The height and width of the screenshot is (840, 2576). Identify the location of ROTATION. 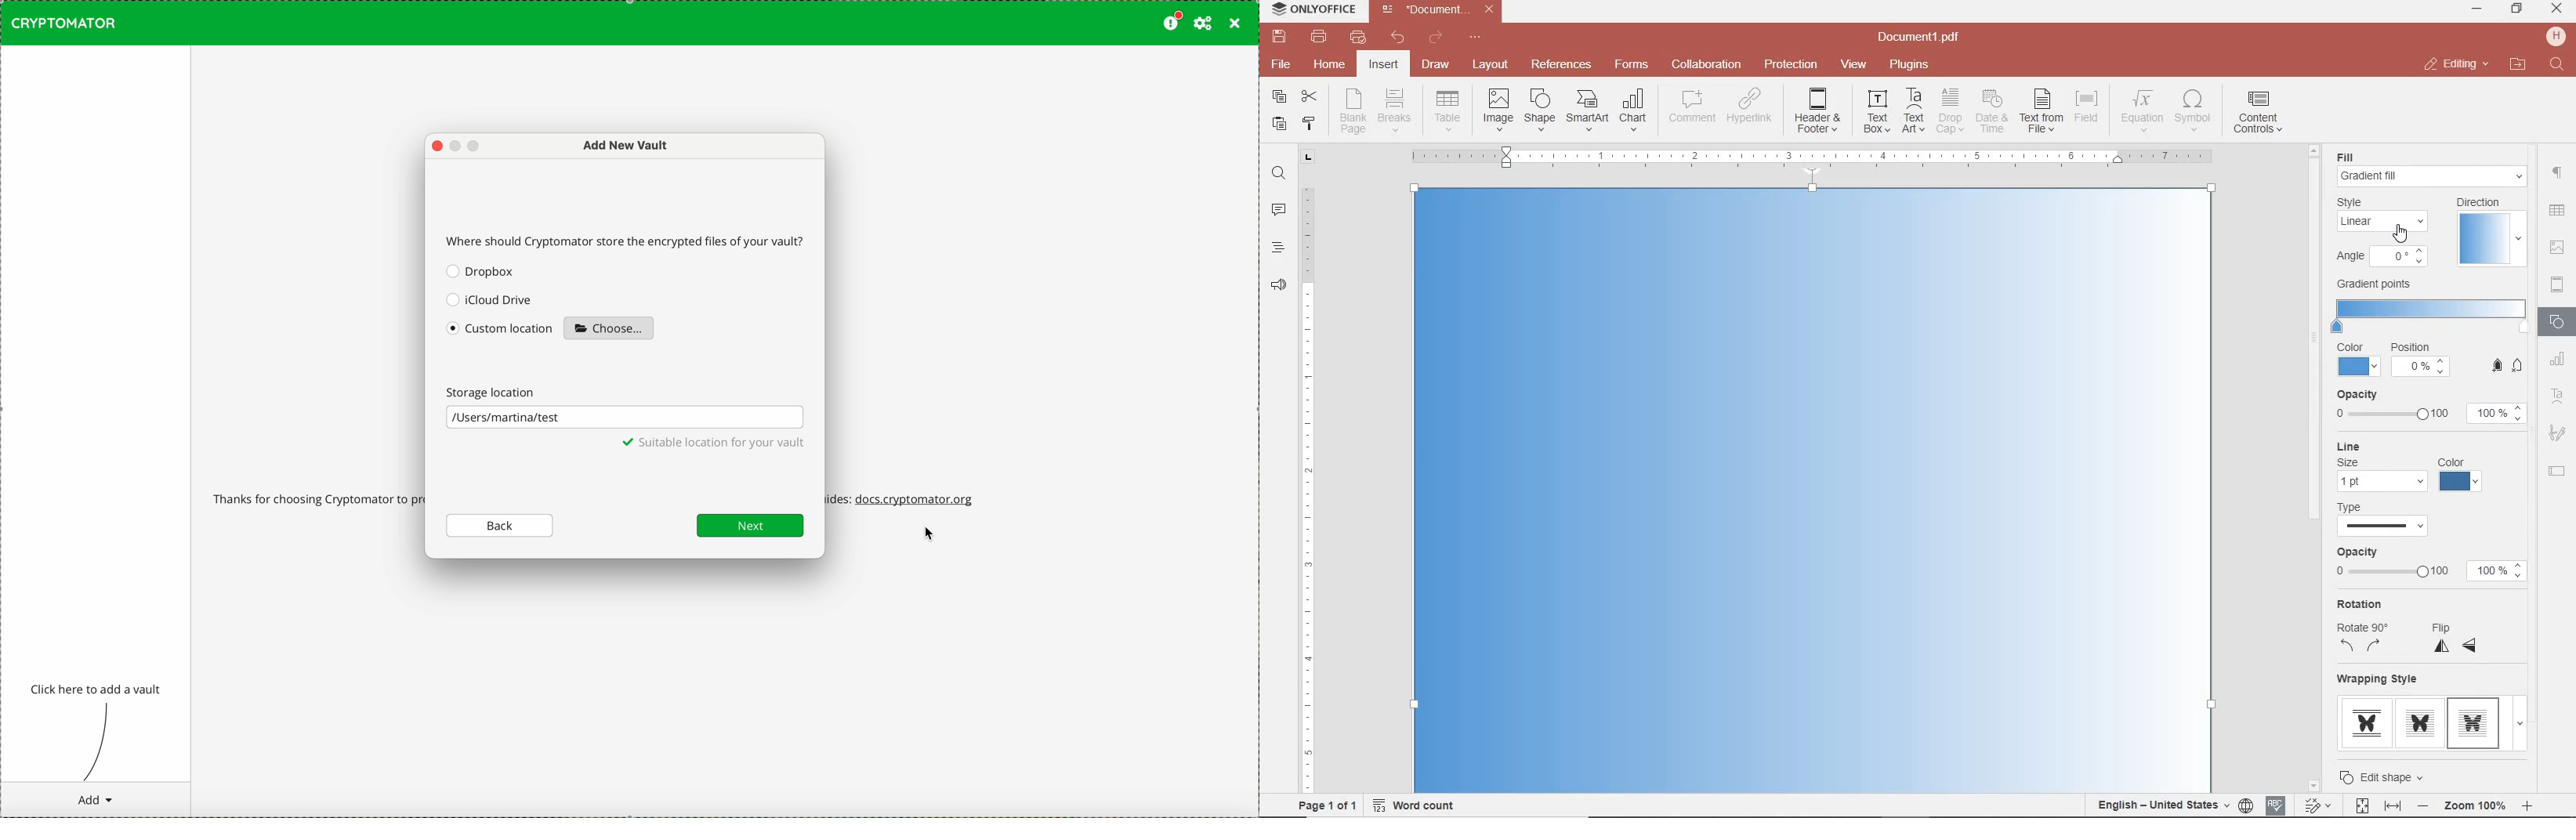
(2379, 465).